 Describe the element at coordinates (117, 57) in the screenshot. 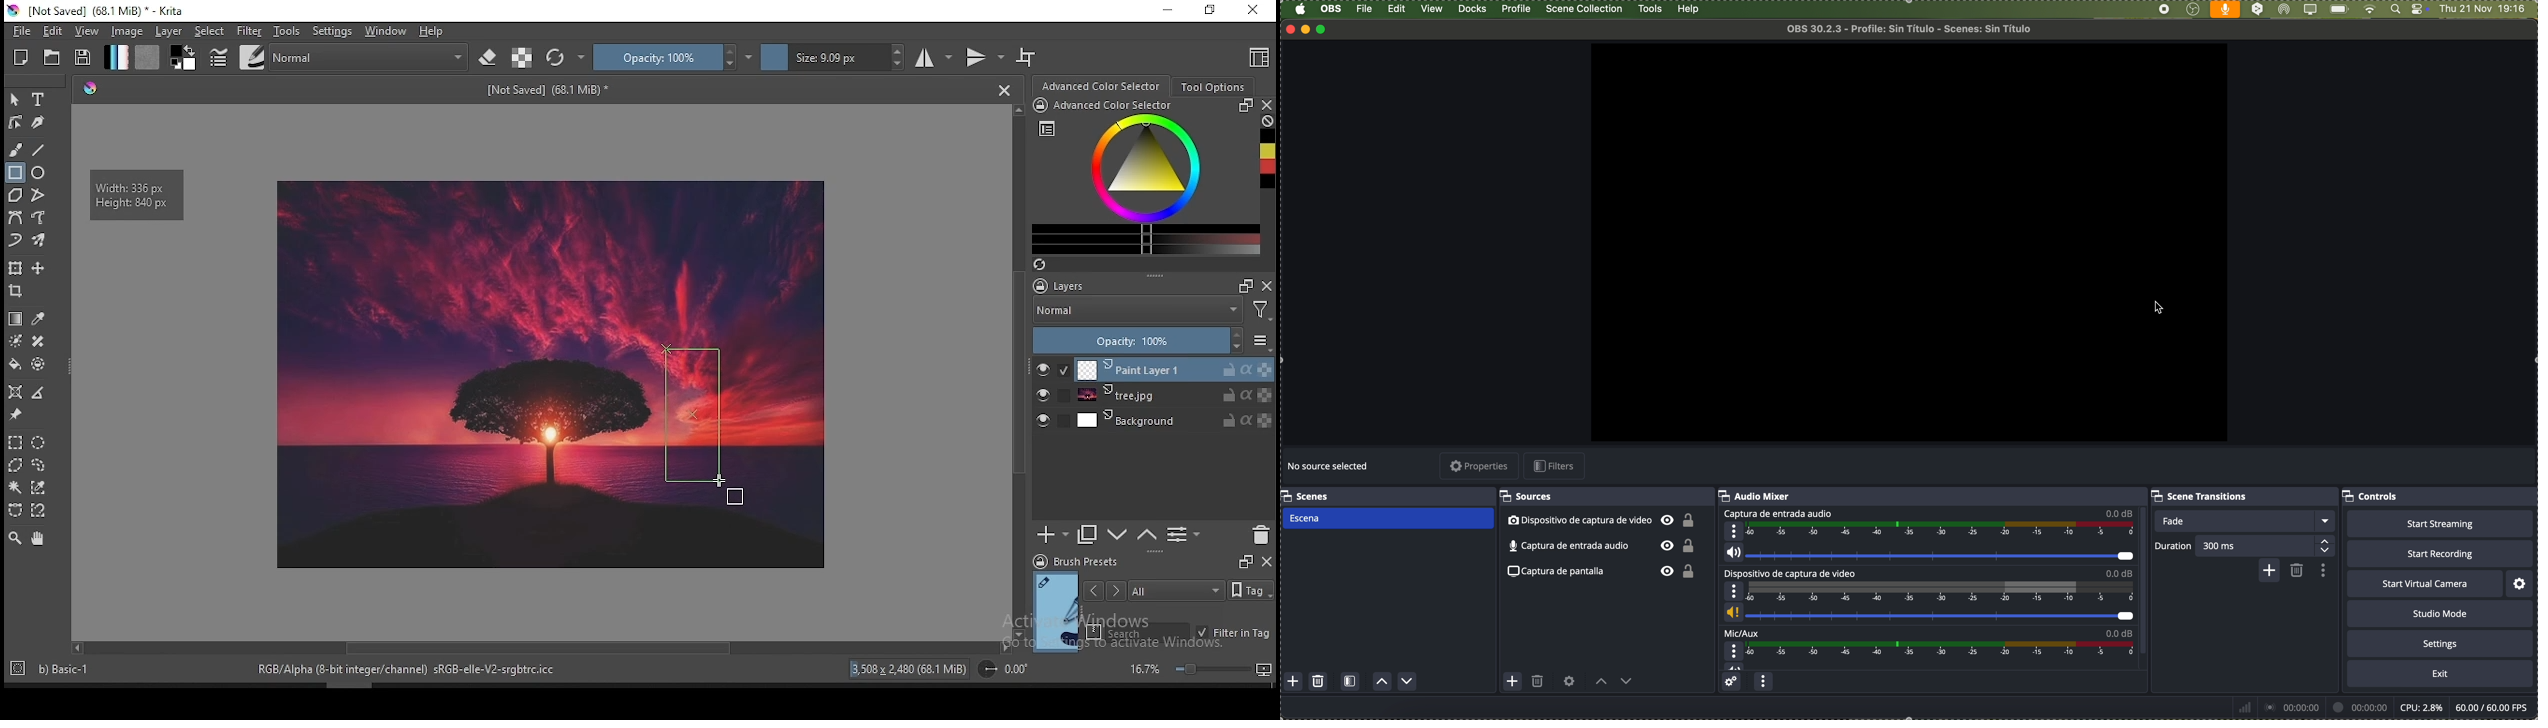

I see `gradient fill` at that location.